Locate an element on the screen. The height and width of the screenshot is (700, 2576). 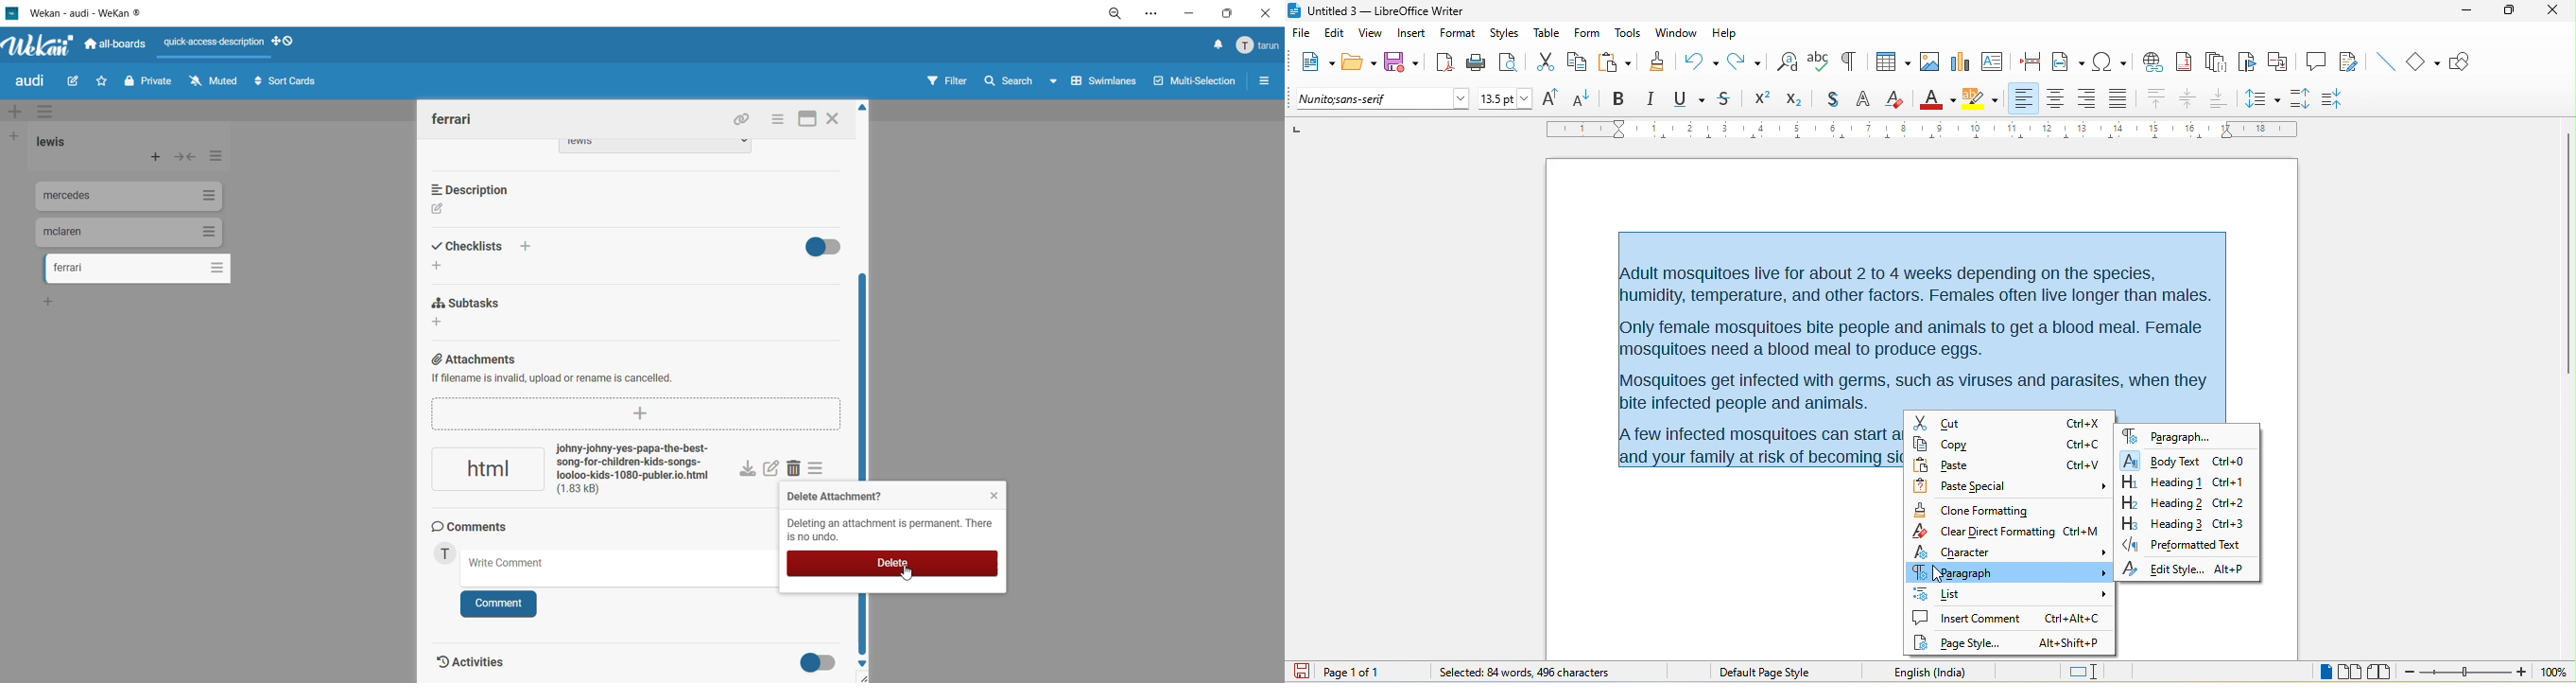
page style is located at coordinates (1963, 643).